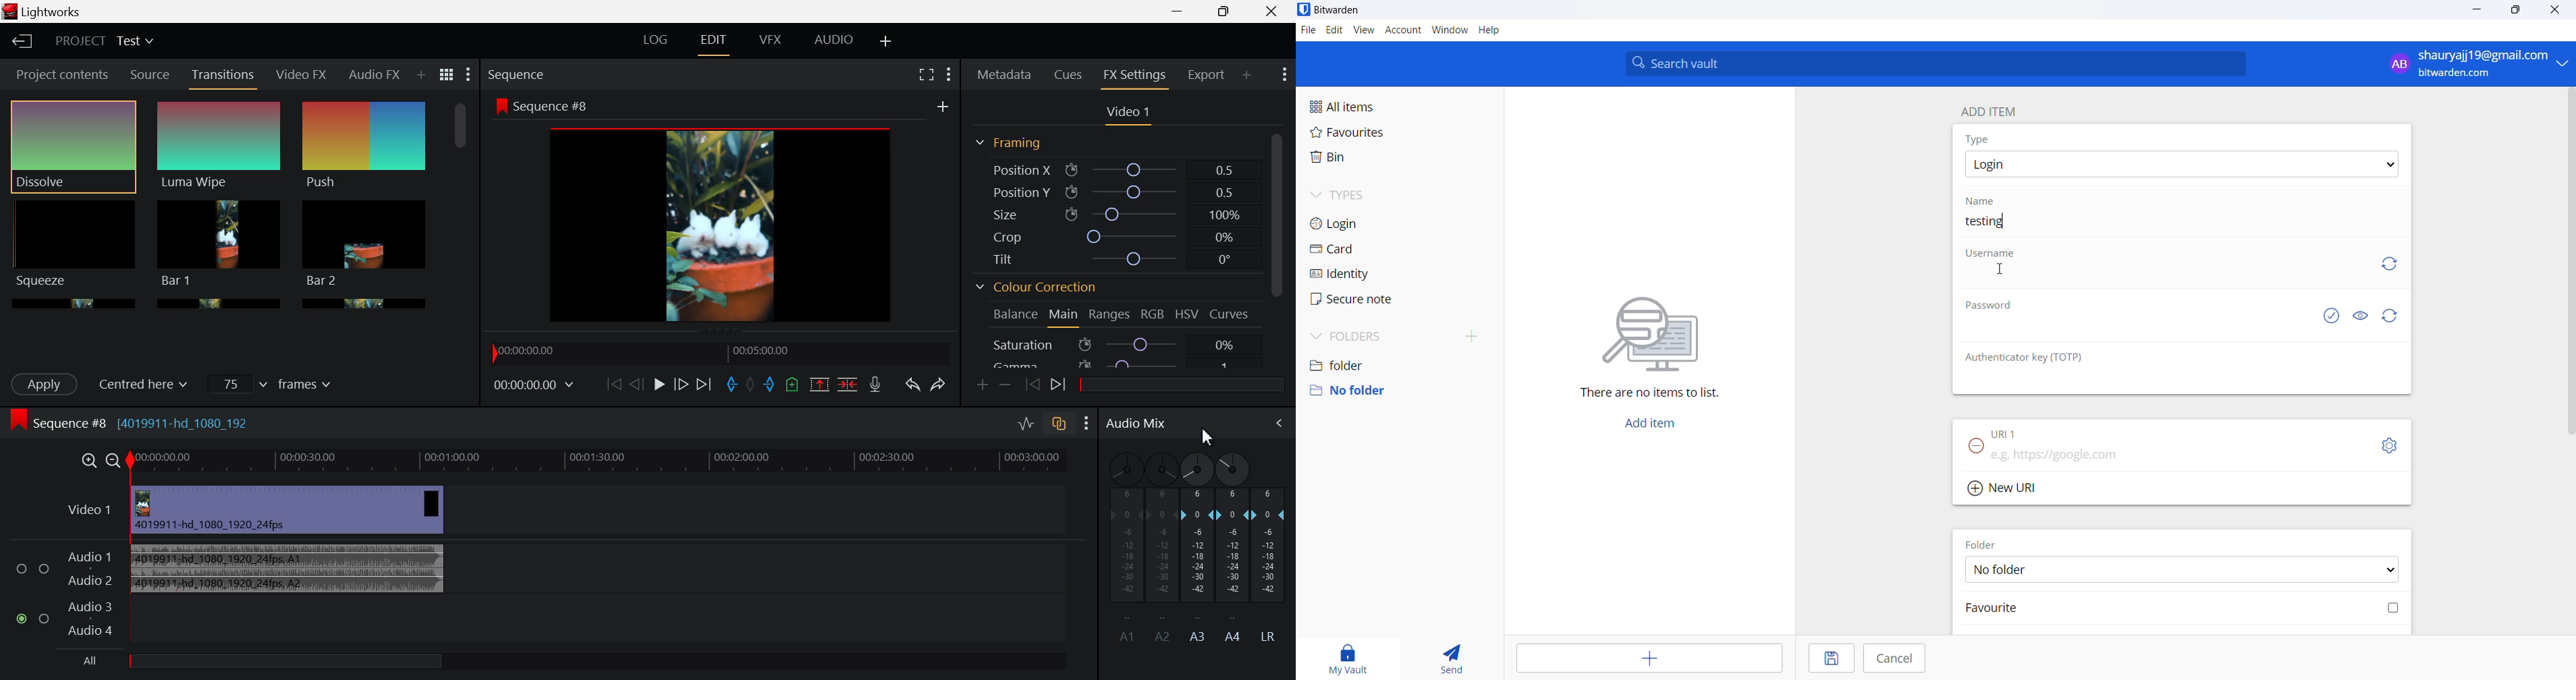  What do you see at coordinates (1978, 139) in the screenshot?
I see `type heading` at bounding box center [1978, 139].